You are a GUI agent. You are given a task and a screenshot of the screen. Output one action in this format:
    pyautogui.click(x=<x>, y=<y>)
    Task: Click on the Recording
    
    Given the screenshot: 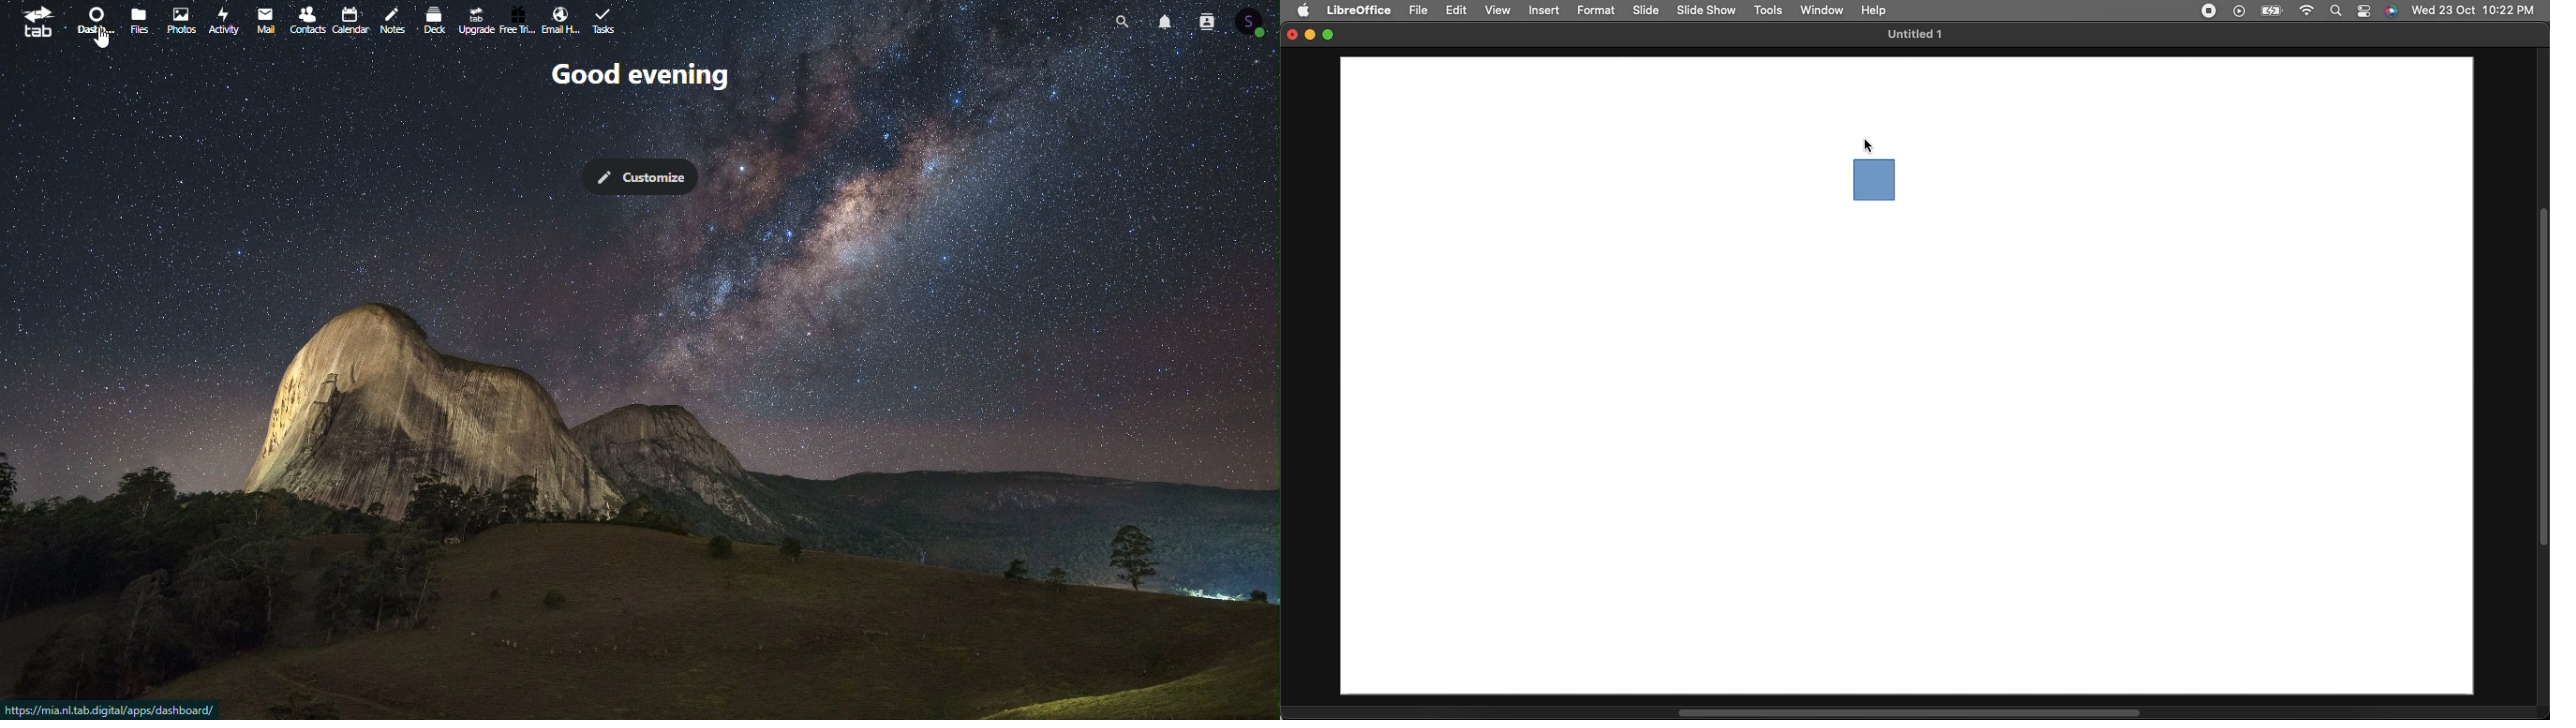 What is the action you would take?
    pyautogui.click(x=2208, y=10)
    